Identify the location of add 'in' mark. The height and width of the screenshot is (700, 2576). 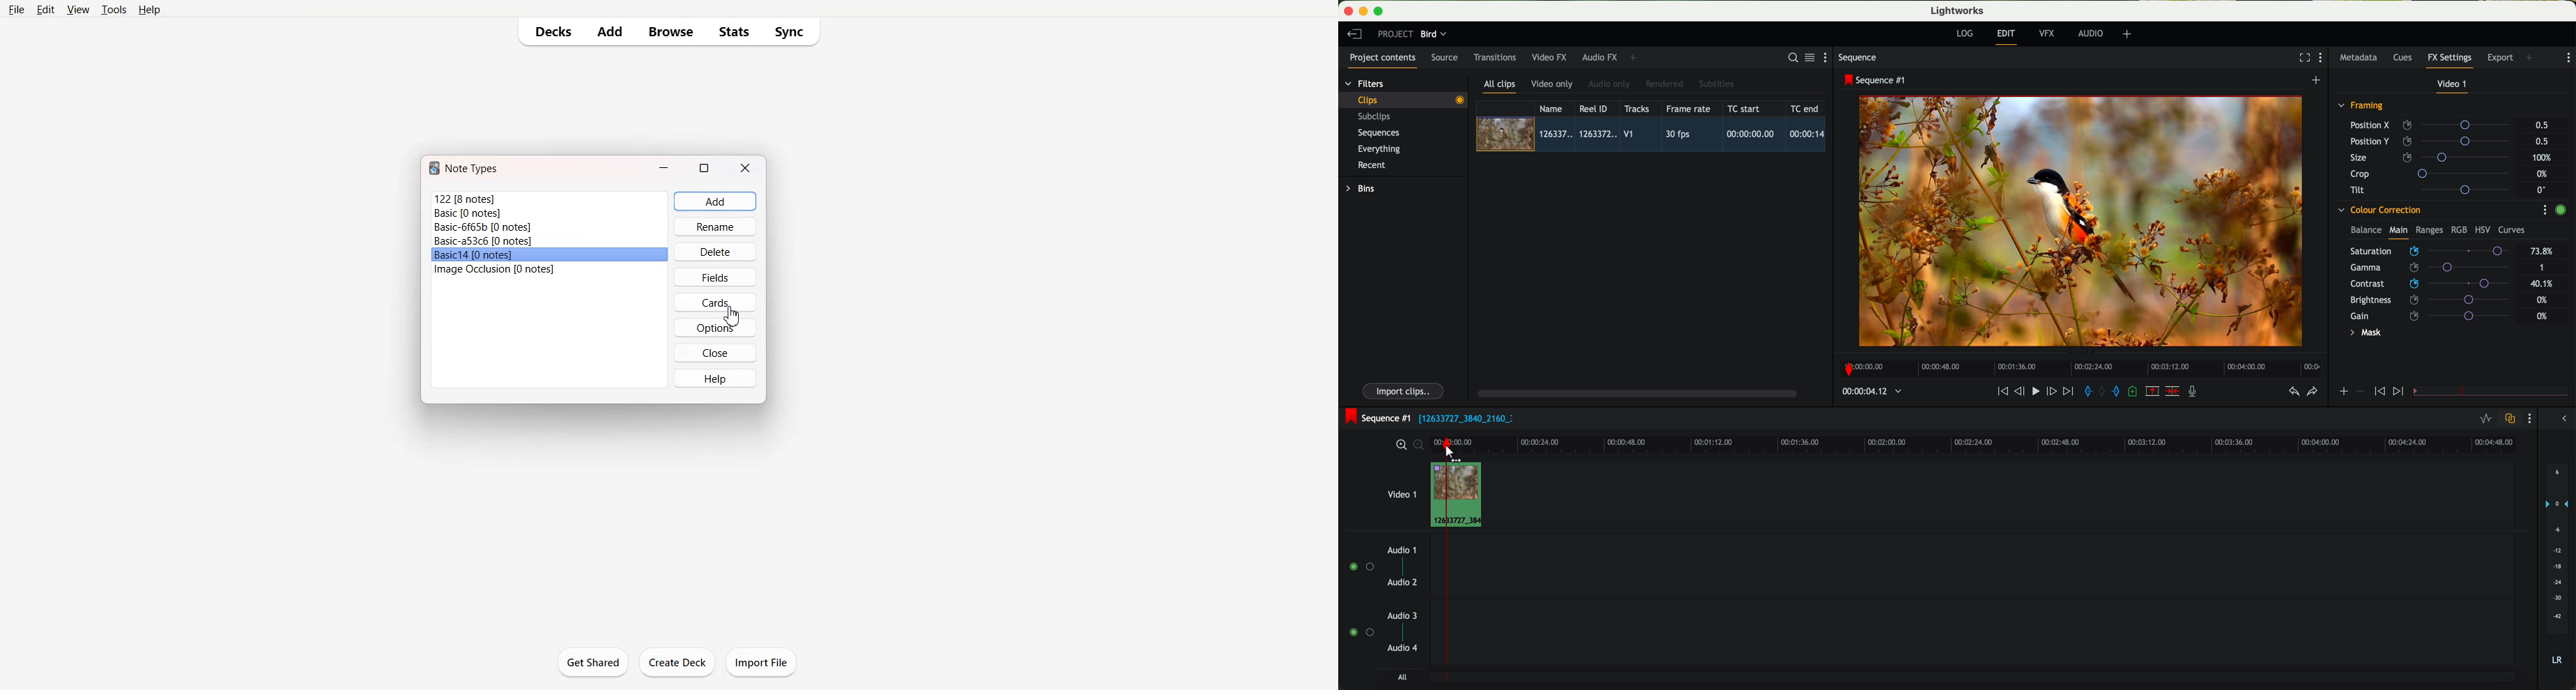
(2086, 393).